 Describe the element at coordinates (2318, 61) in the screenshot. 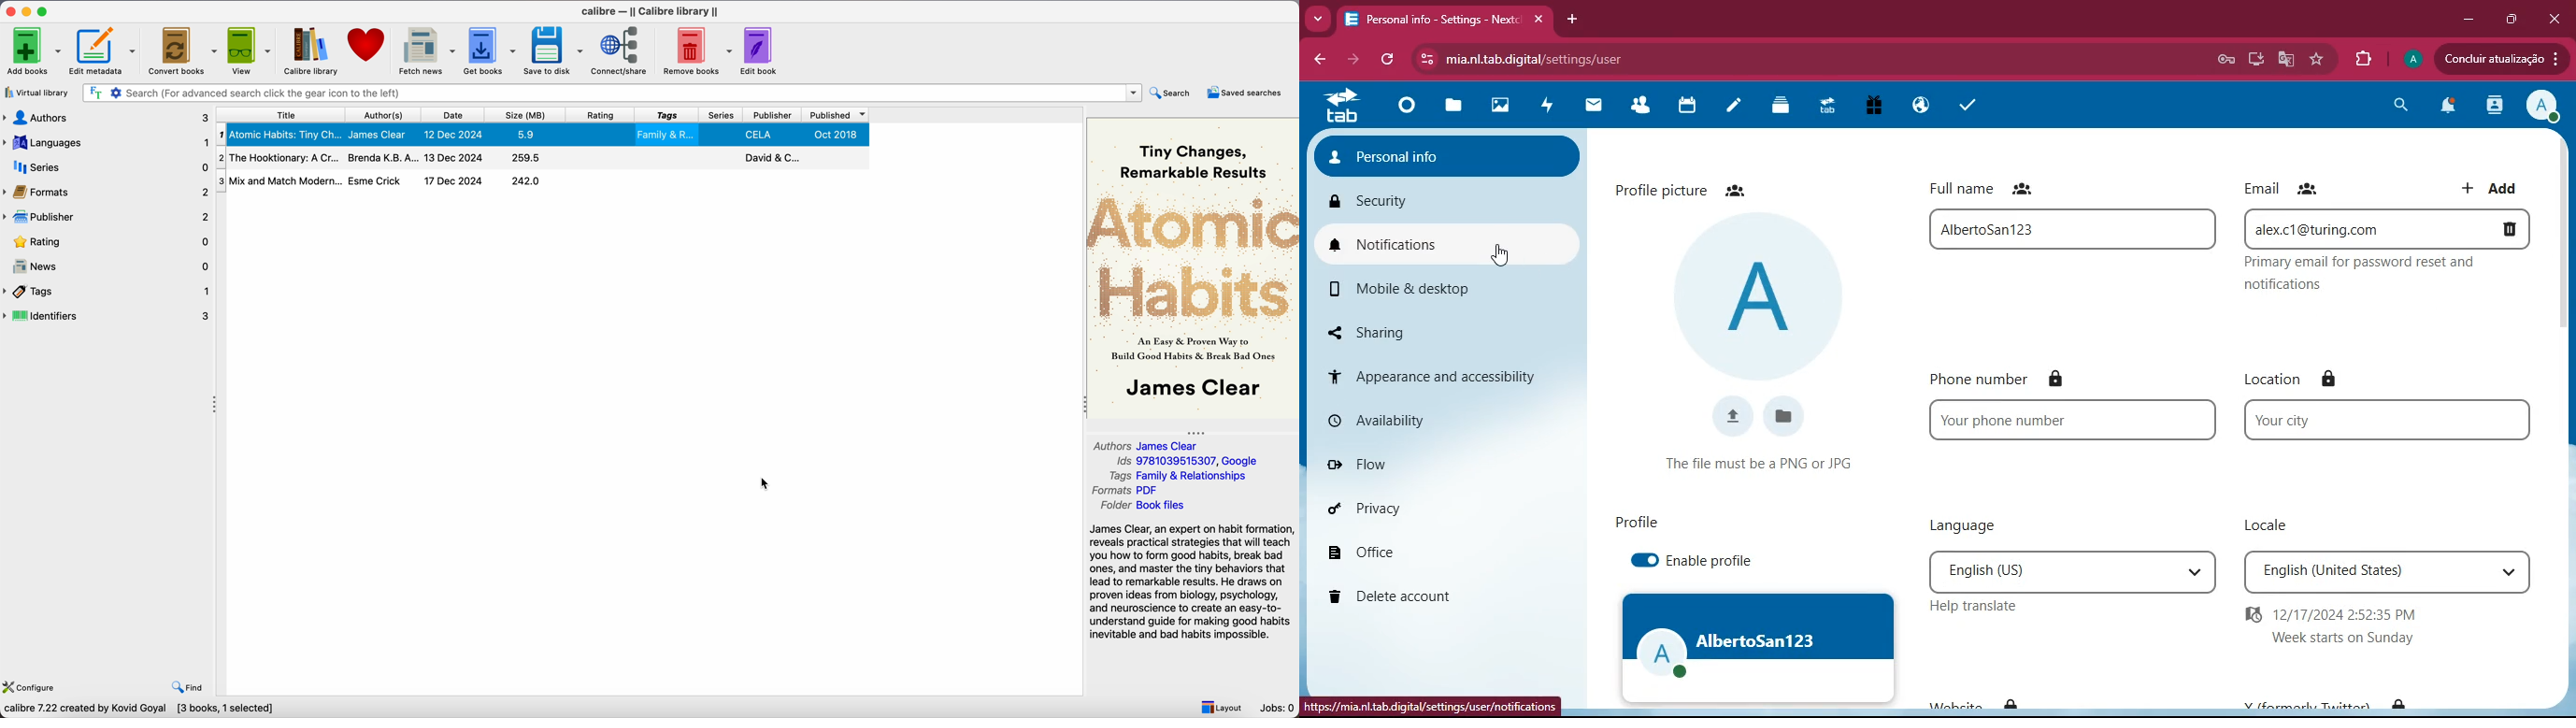

I see `favourite` at that location.